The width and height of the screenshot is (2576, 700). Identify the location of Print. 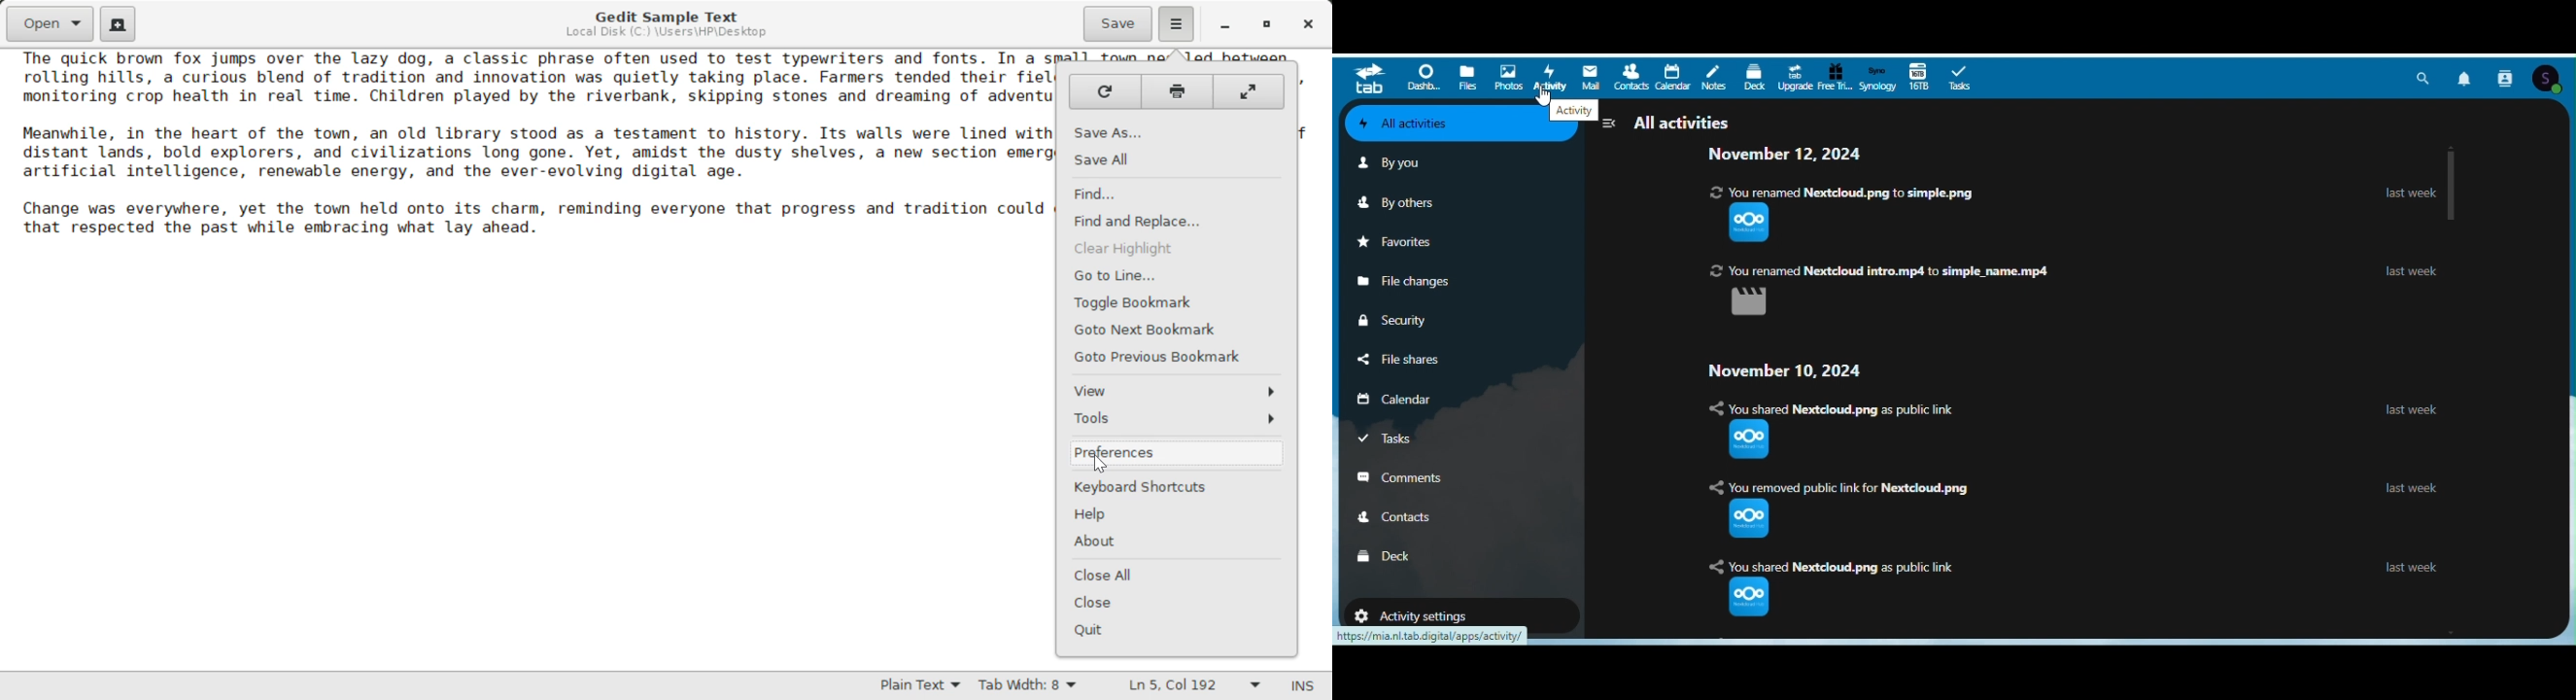
(1179, 93).